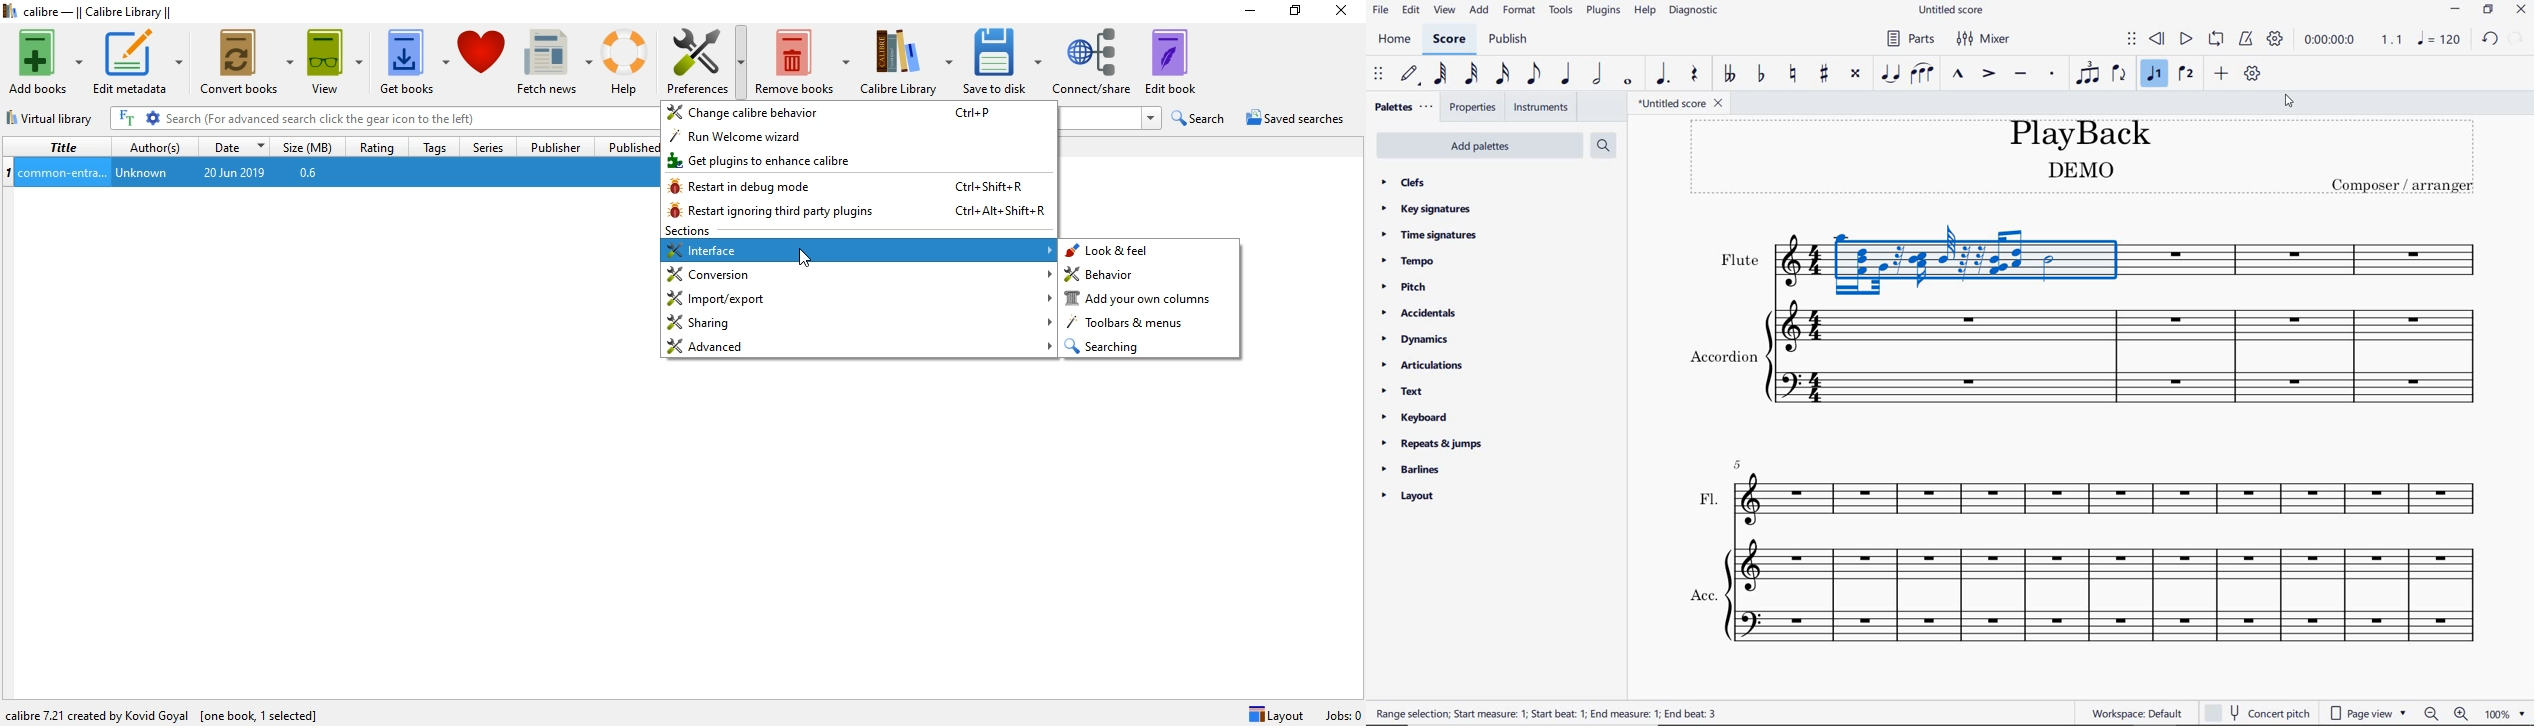  Describe the element at coordinates (2248, 40) in the screenshot. I see `metronome` at that location.